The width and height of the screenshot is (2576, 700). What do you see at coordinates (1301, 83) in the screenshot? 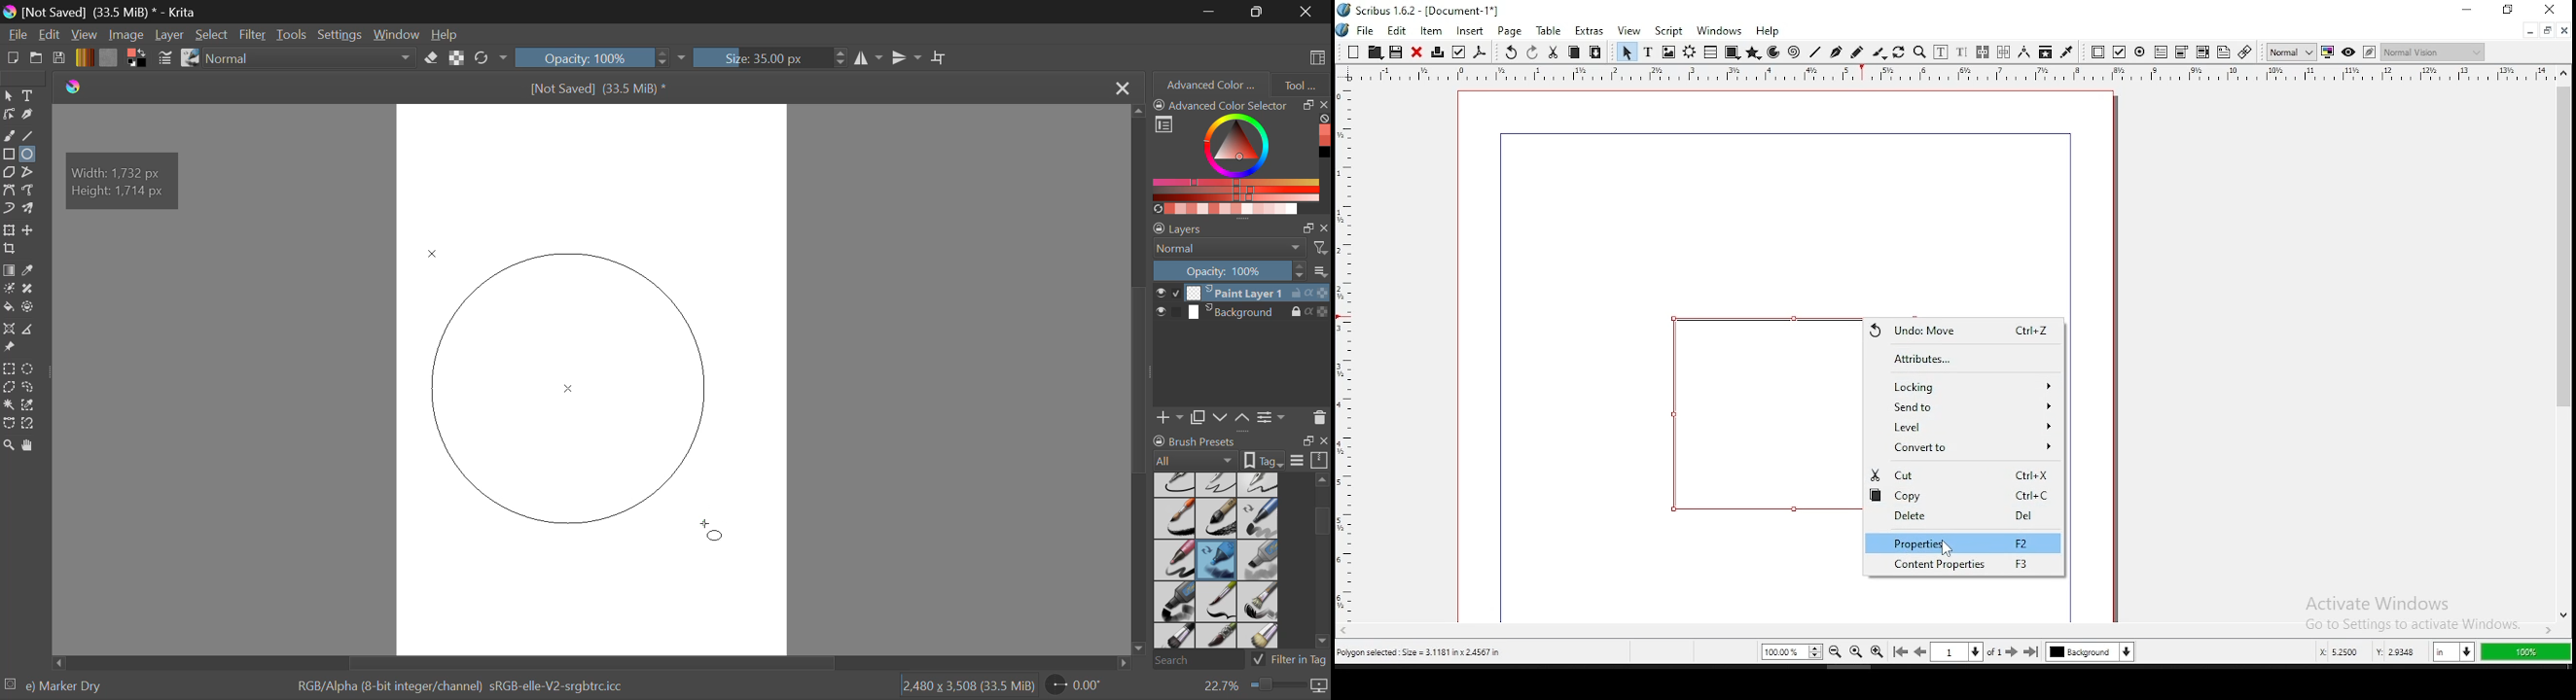
I see `Tool` at bounding box center [1301, 83].